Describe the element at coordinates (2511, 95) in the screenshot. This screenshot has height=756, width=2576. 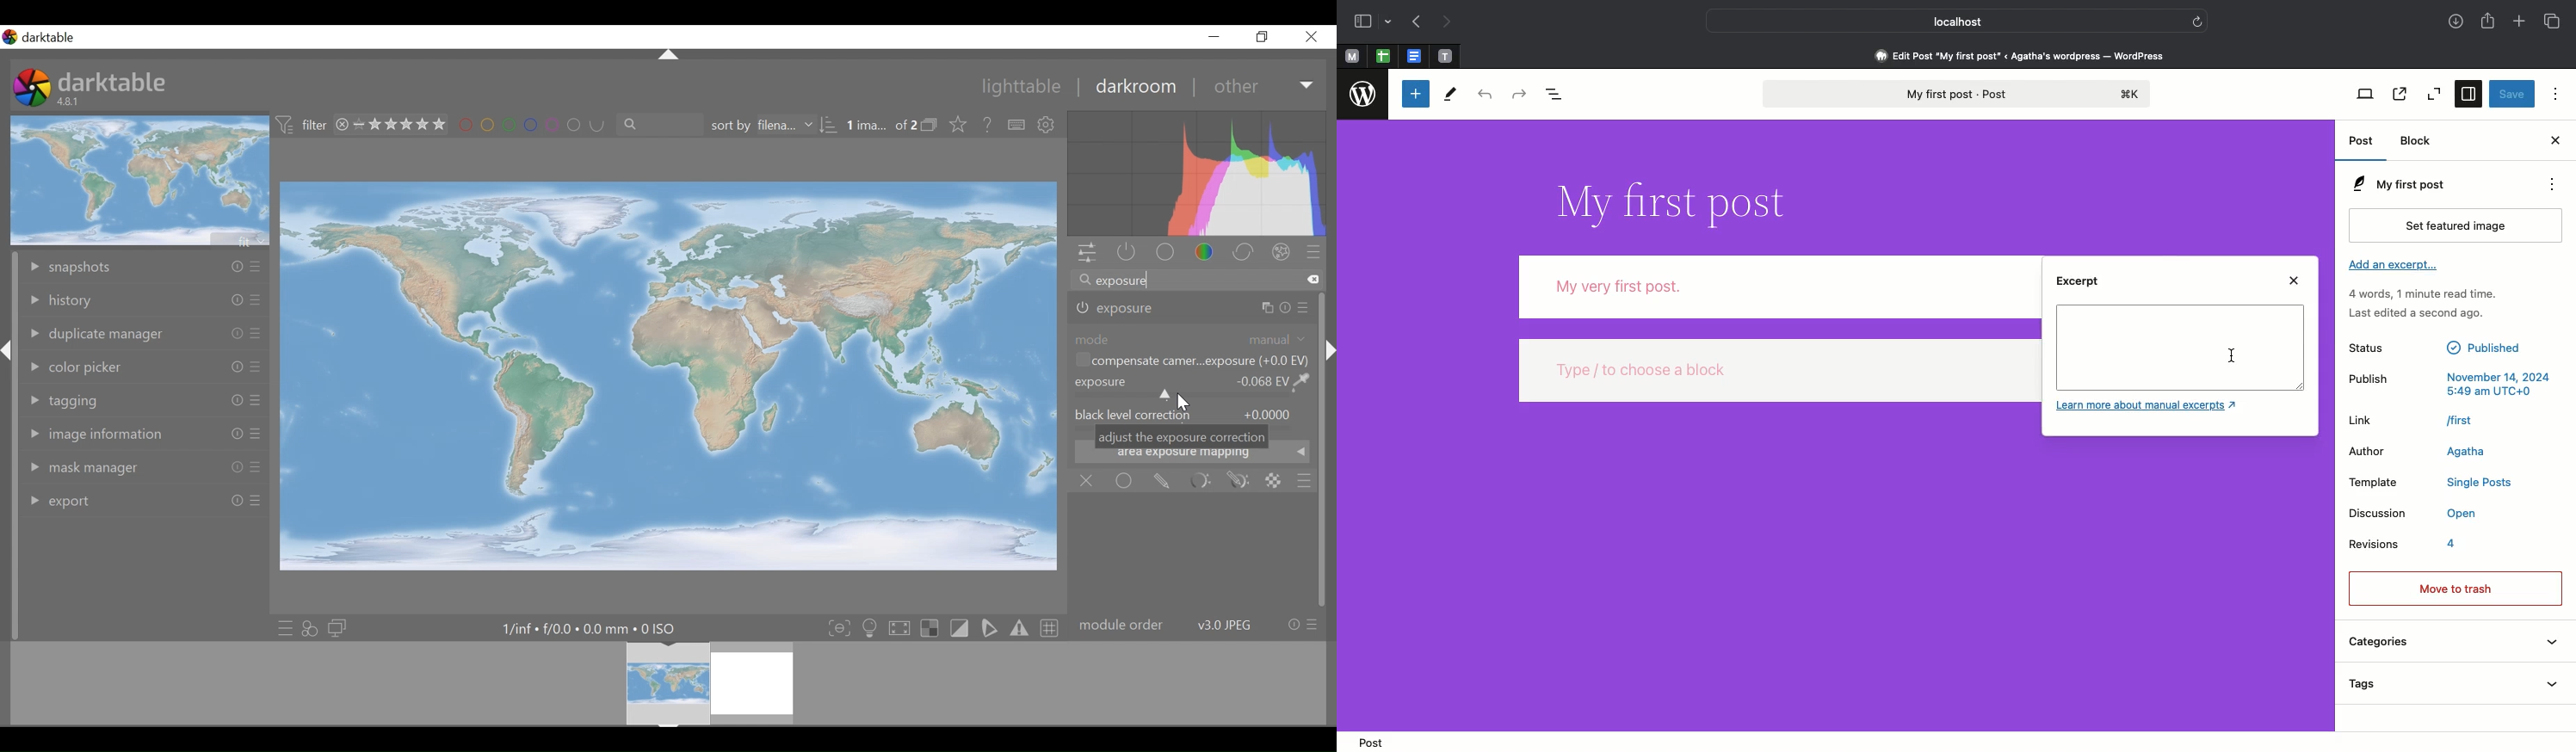
I see `Save` at that location.